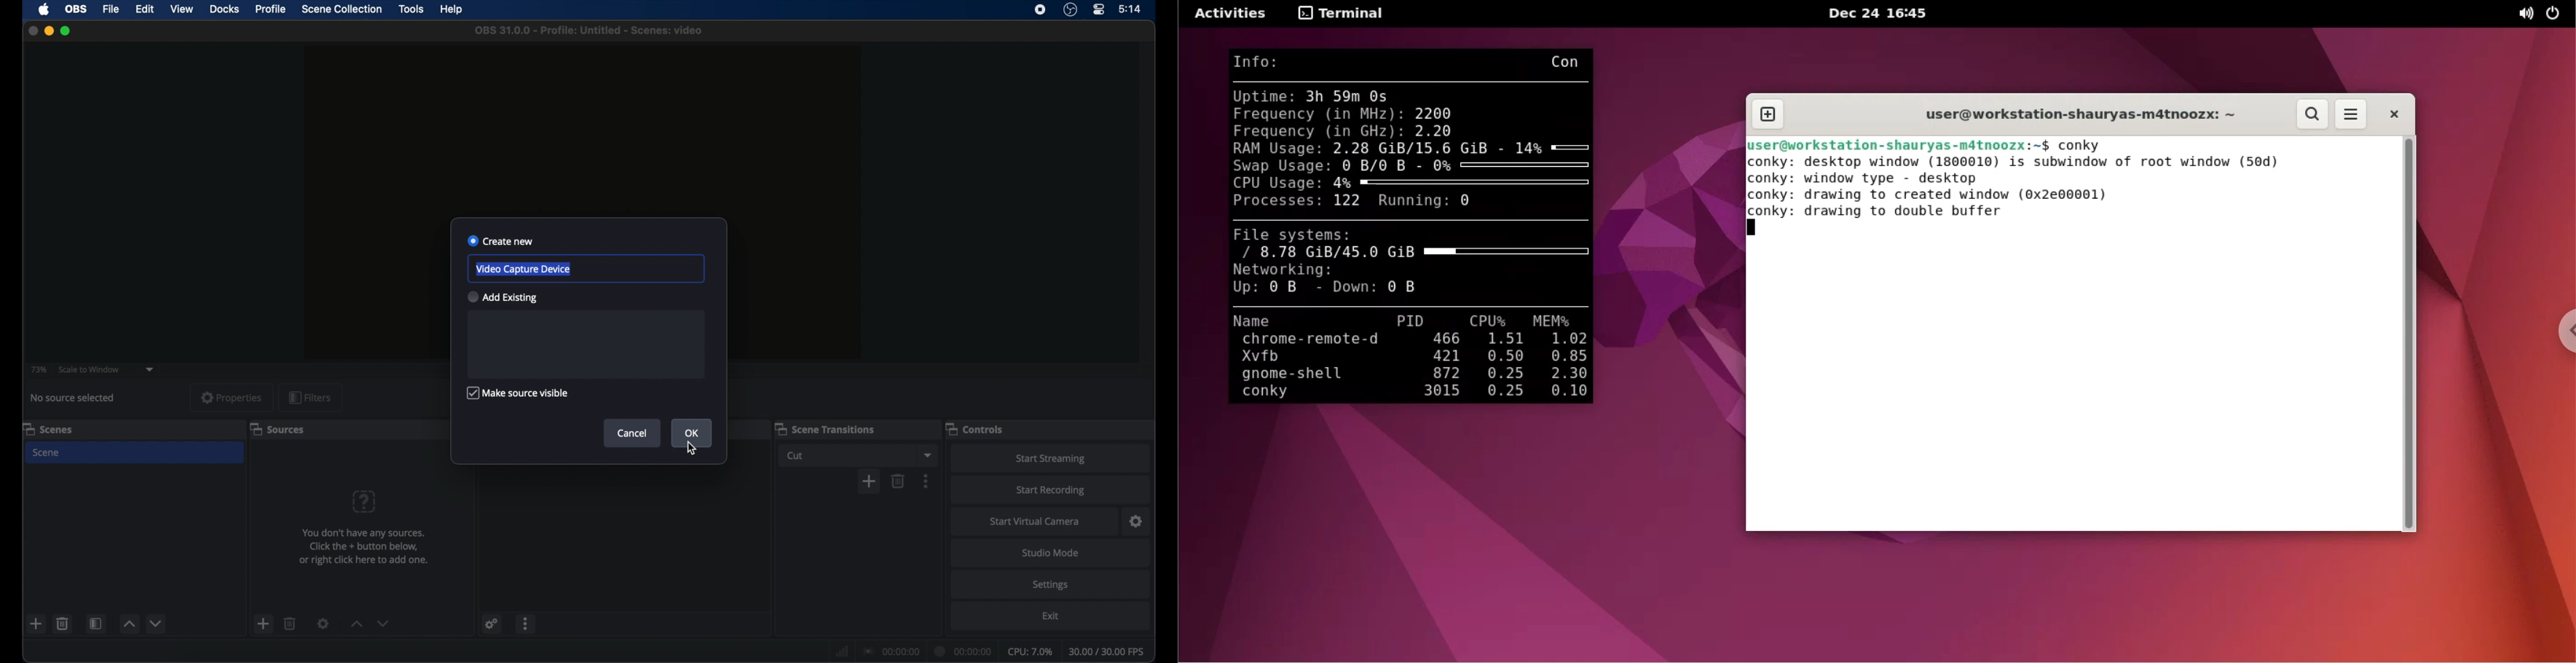  Describe the element at coordinates (841, 651) in the screenshot. I see `network` at that location.